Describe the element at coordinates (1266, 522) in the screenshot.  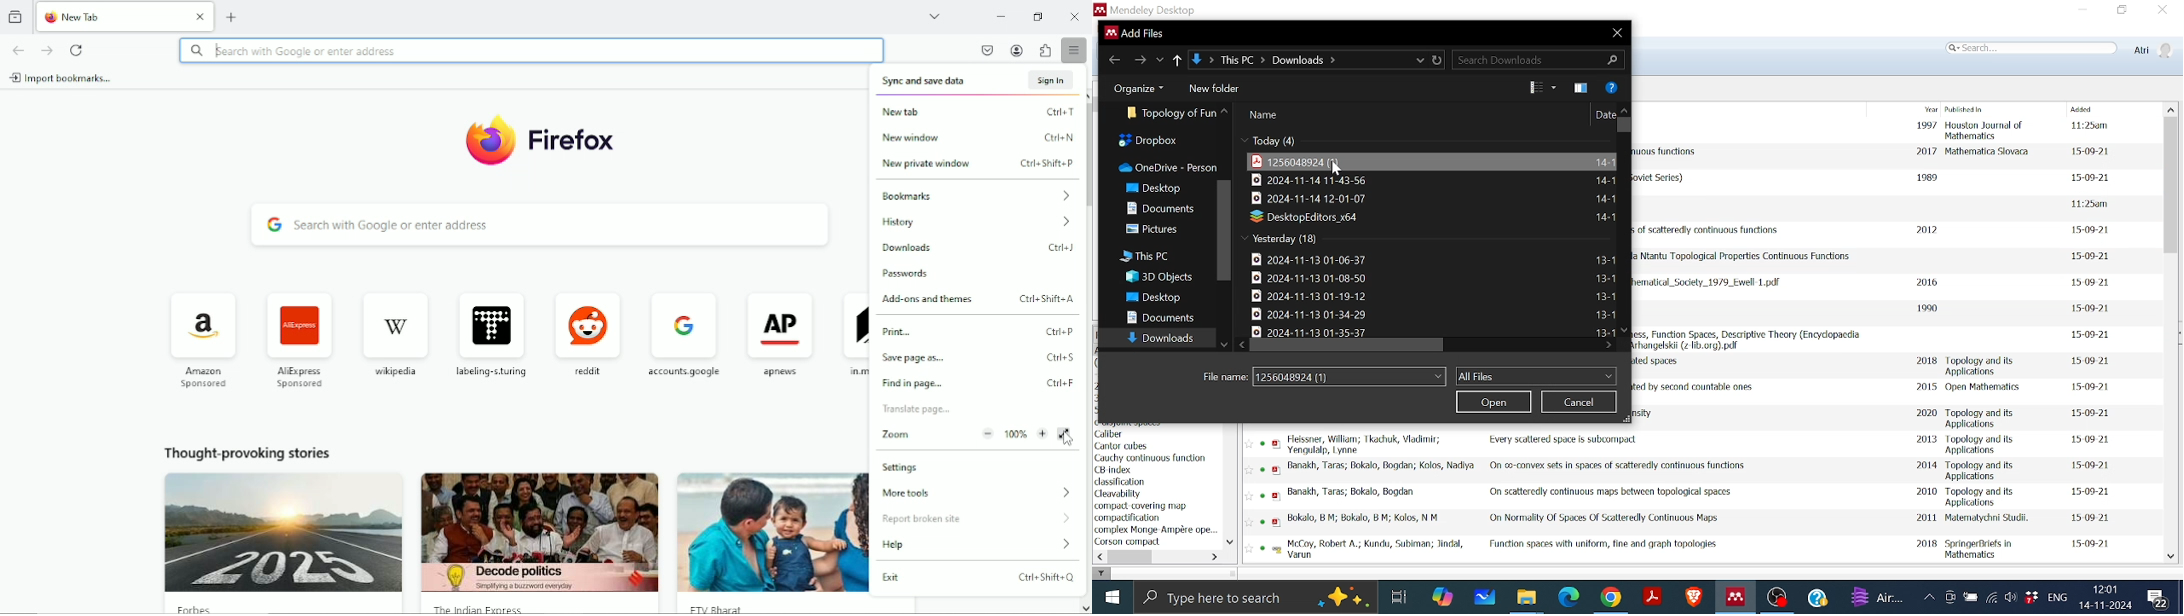
I see `read status` at that location.